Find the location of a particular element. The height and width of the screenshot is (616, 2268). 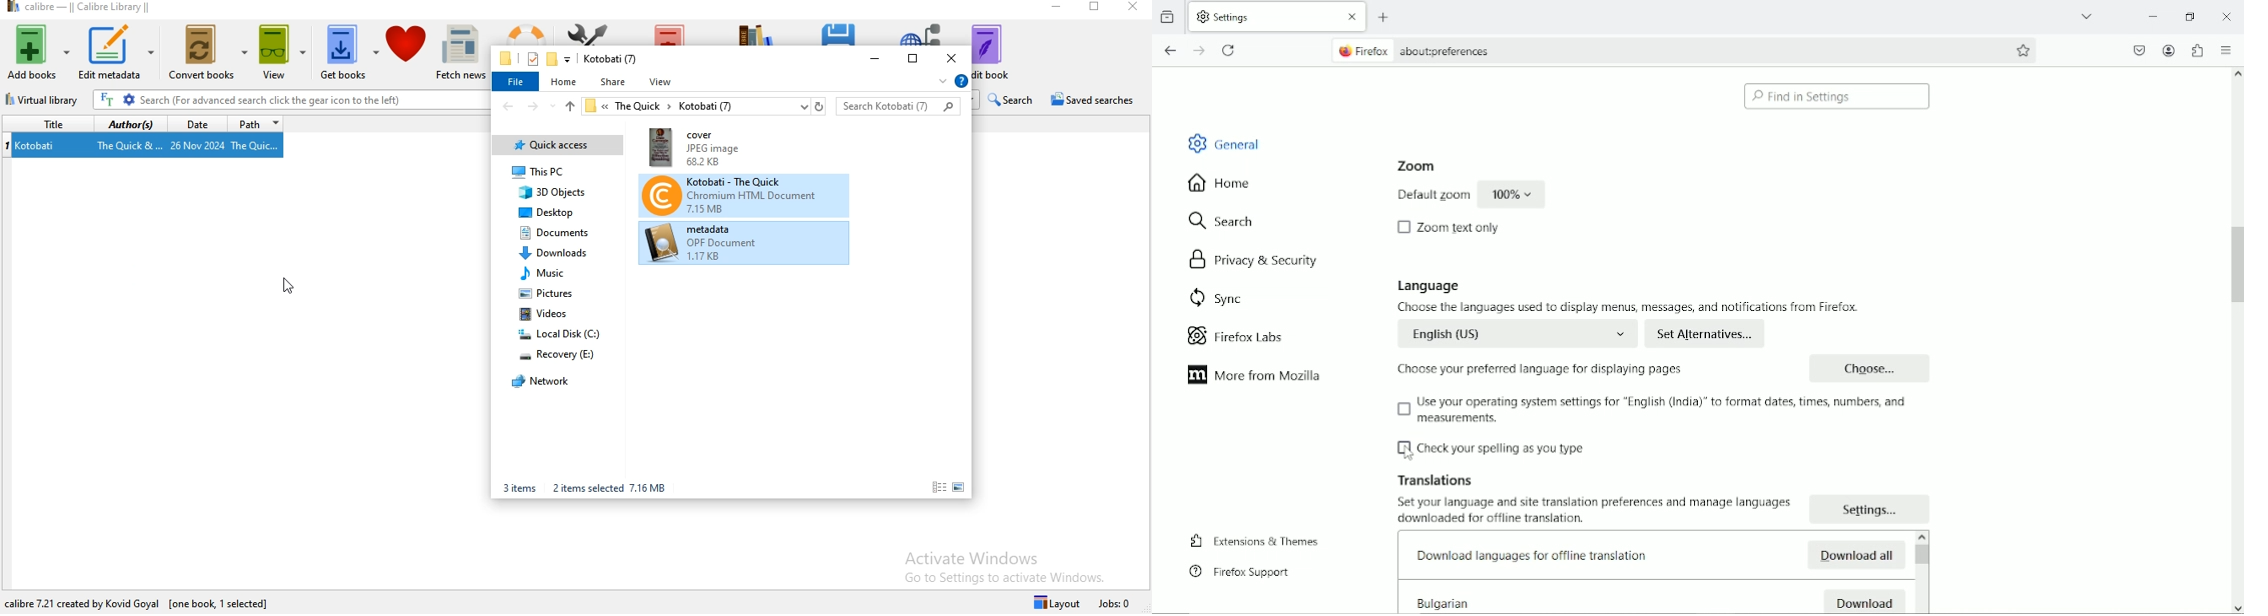

Language is located at coordinates (1425, 286).